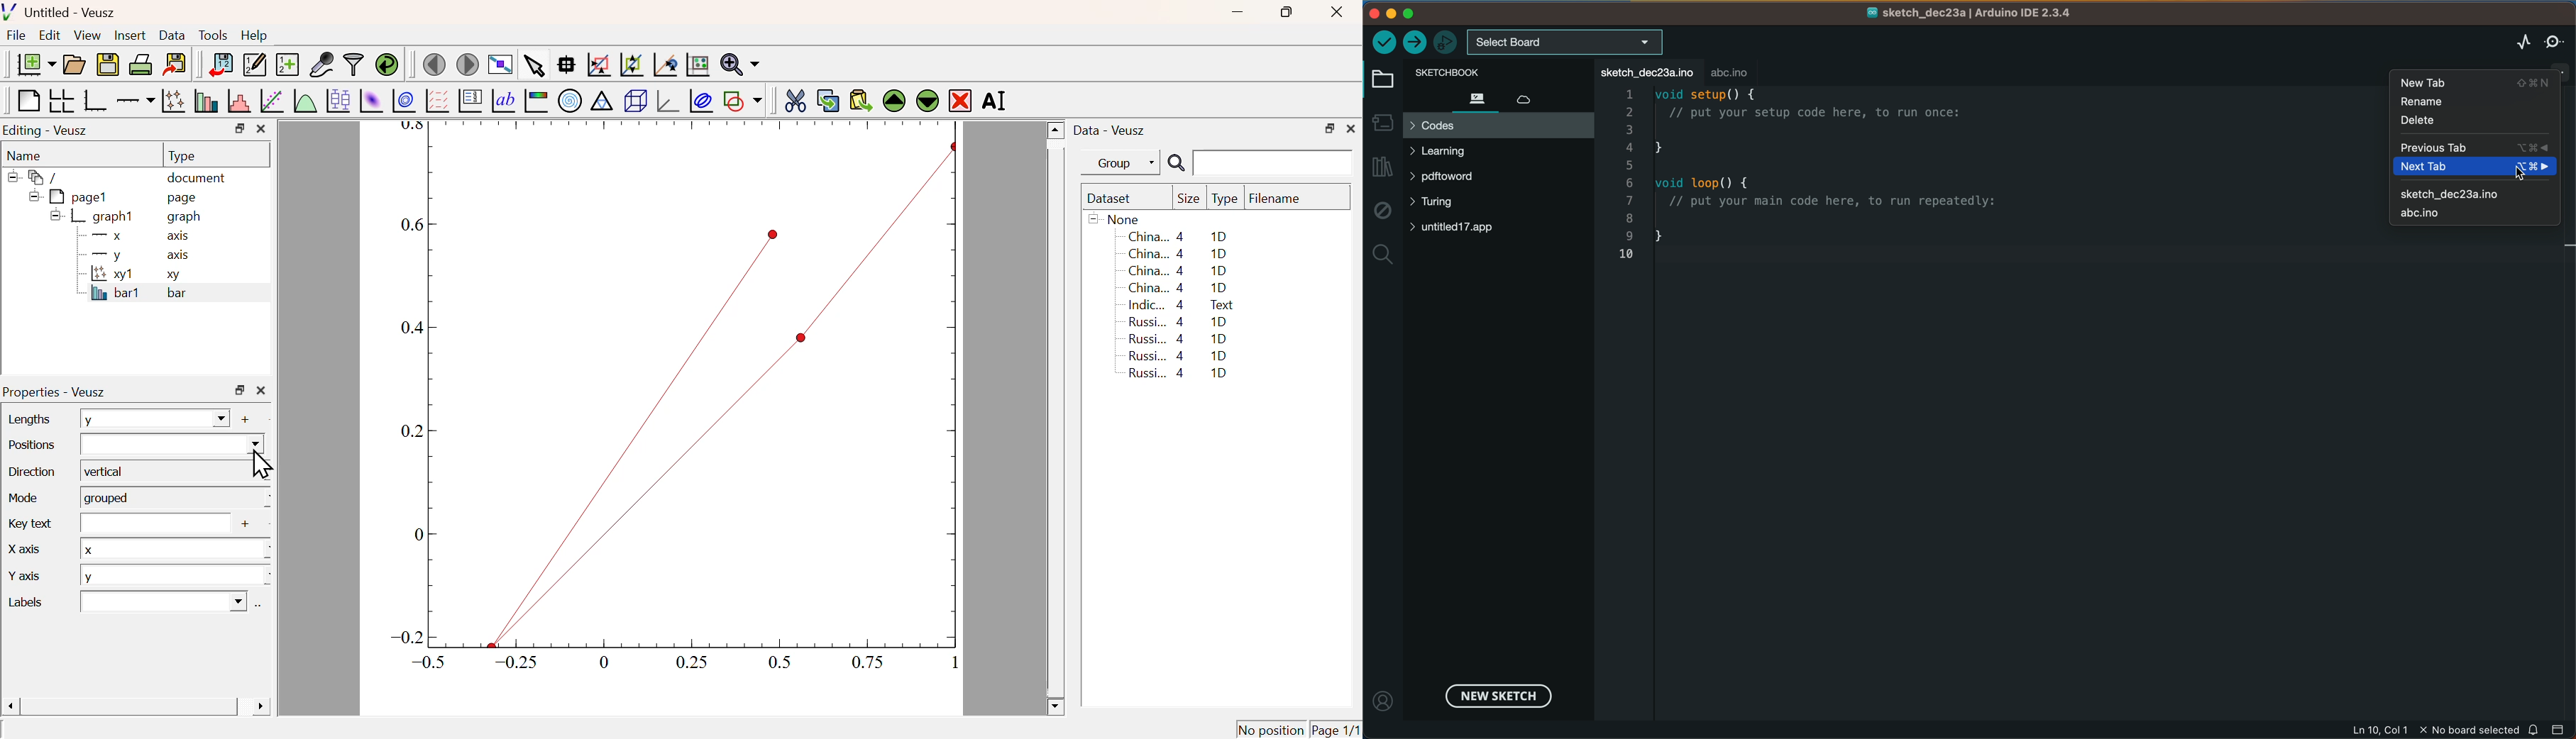  I want to click on Text Label, so click(503, 101).